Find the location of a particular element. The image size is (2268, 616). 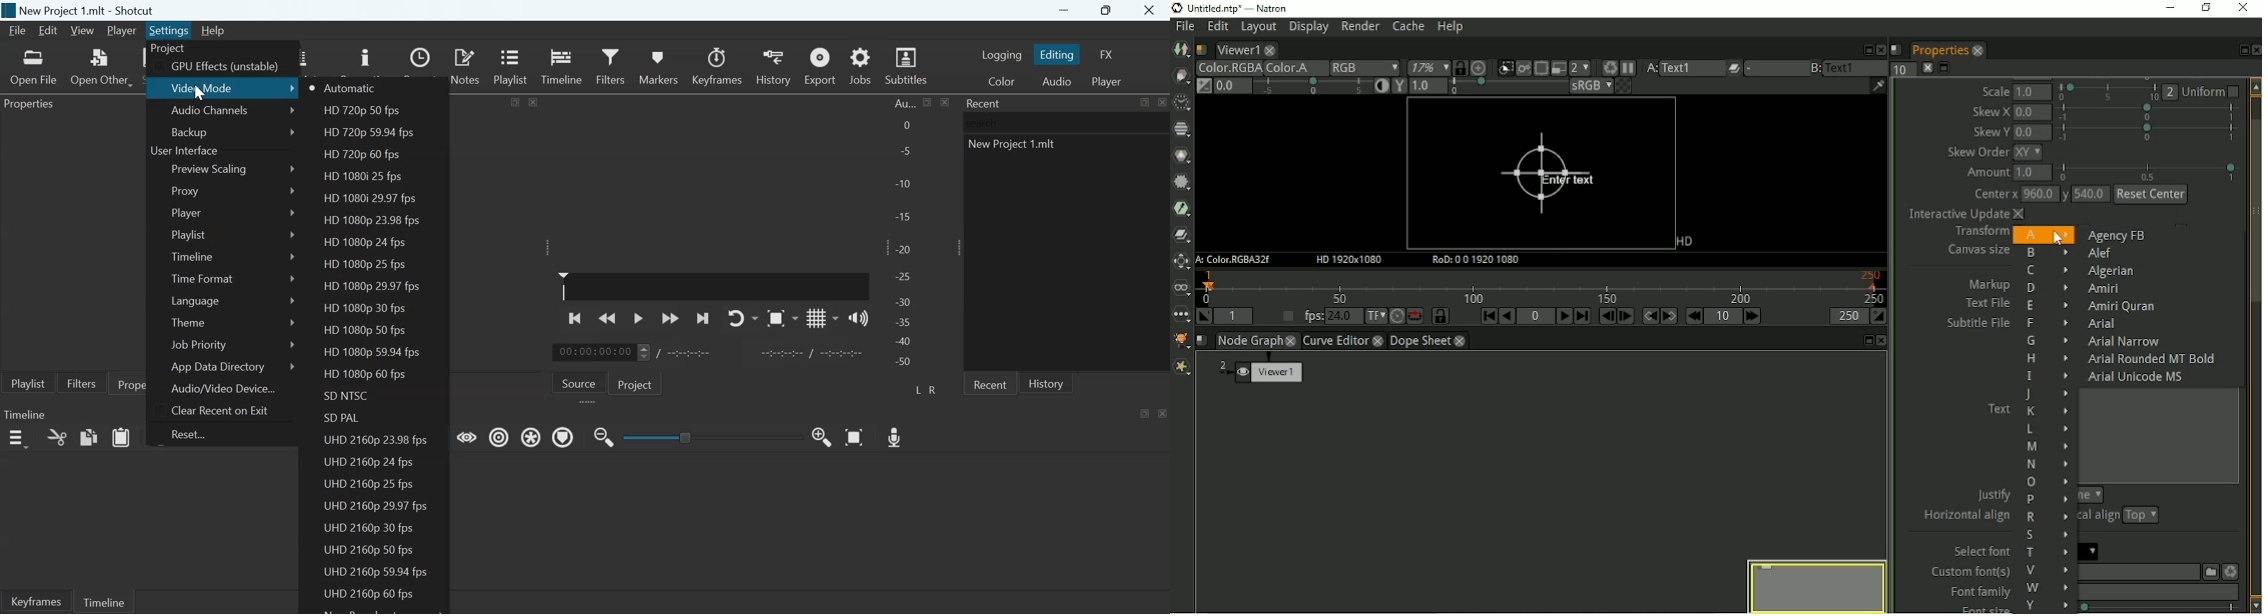

Expand is located at coordinates (956, 247).